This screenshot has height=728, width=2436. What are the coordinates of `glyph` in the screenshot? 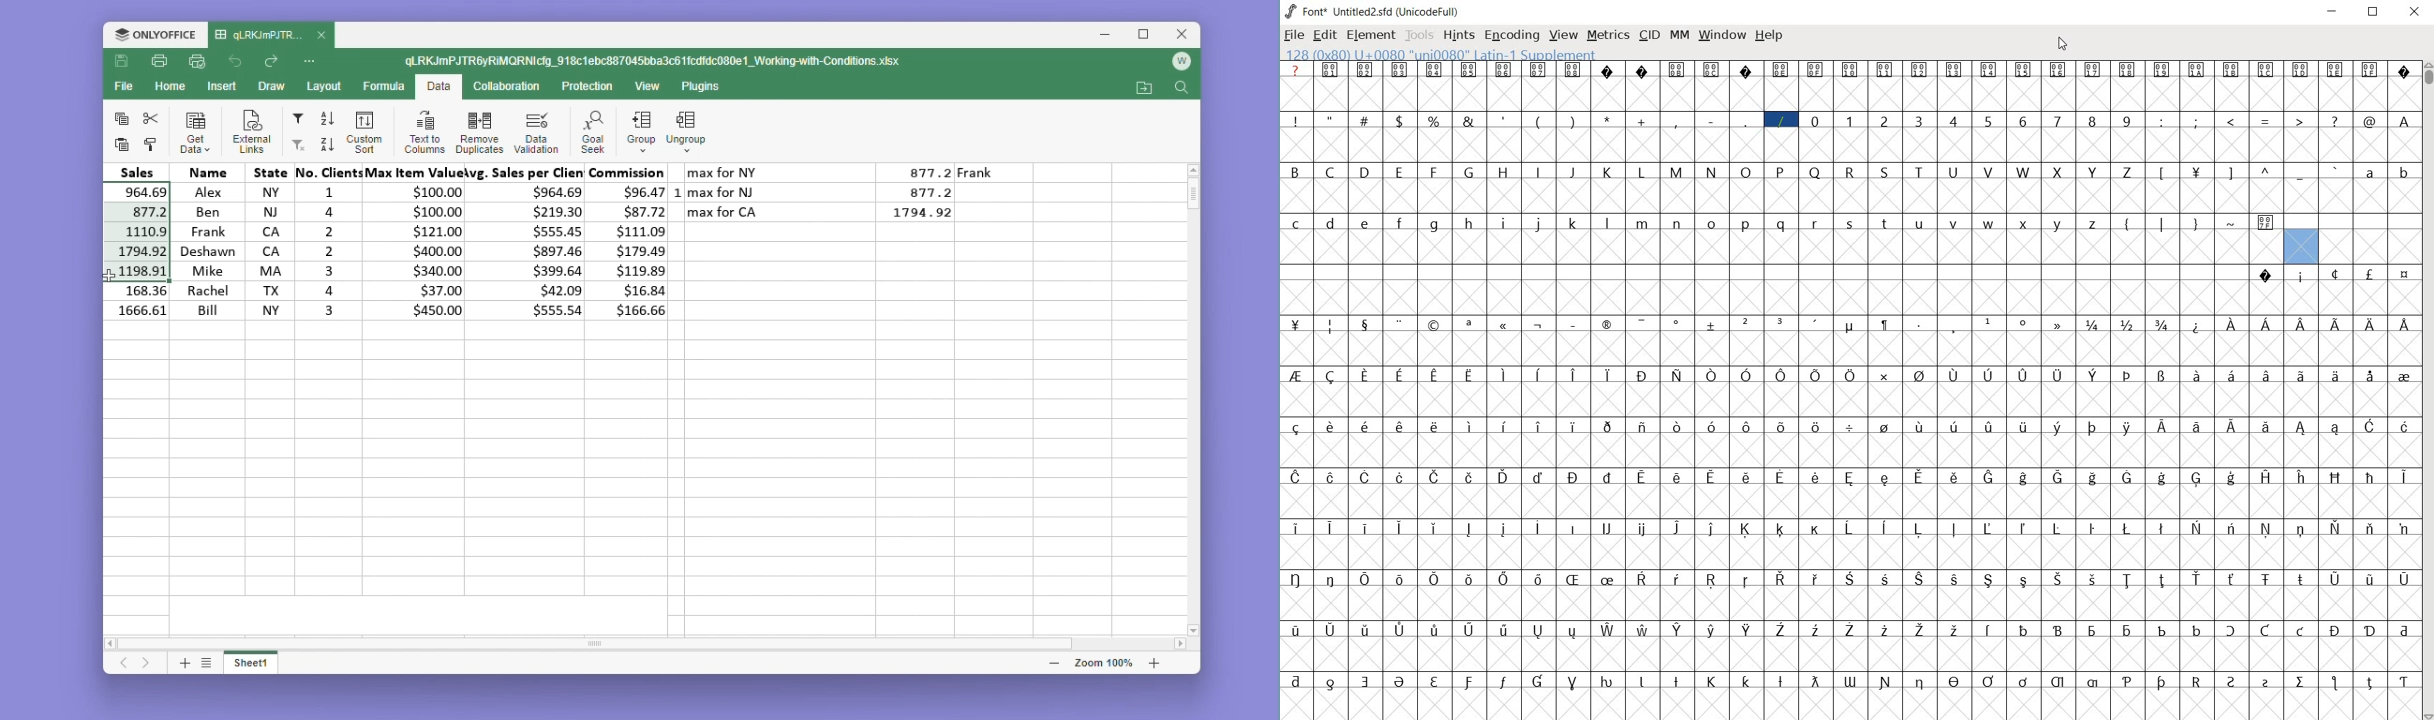 It's located at (2126, 173).